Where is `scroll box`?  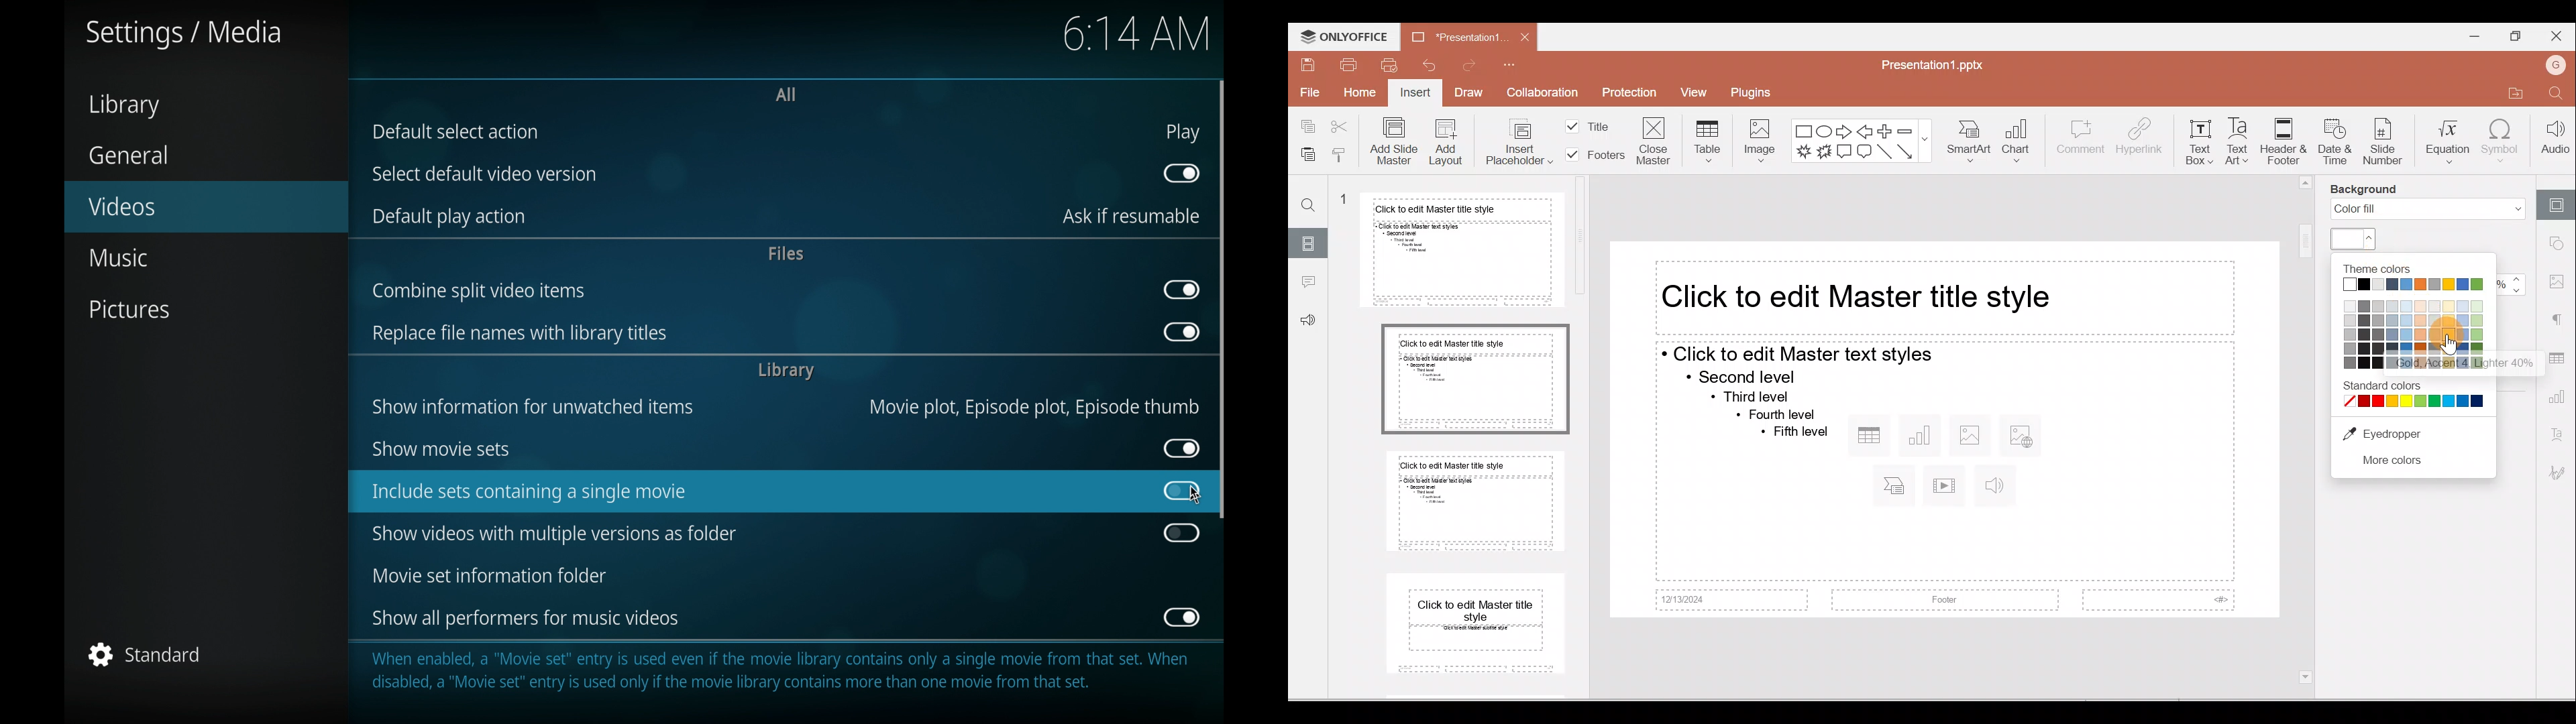 scroll box is located at coordinates (1222, 299).